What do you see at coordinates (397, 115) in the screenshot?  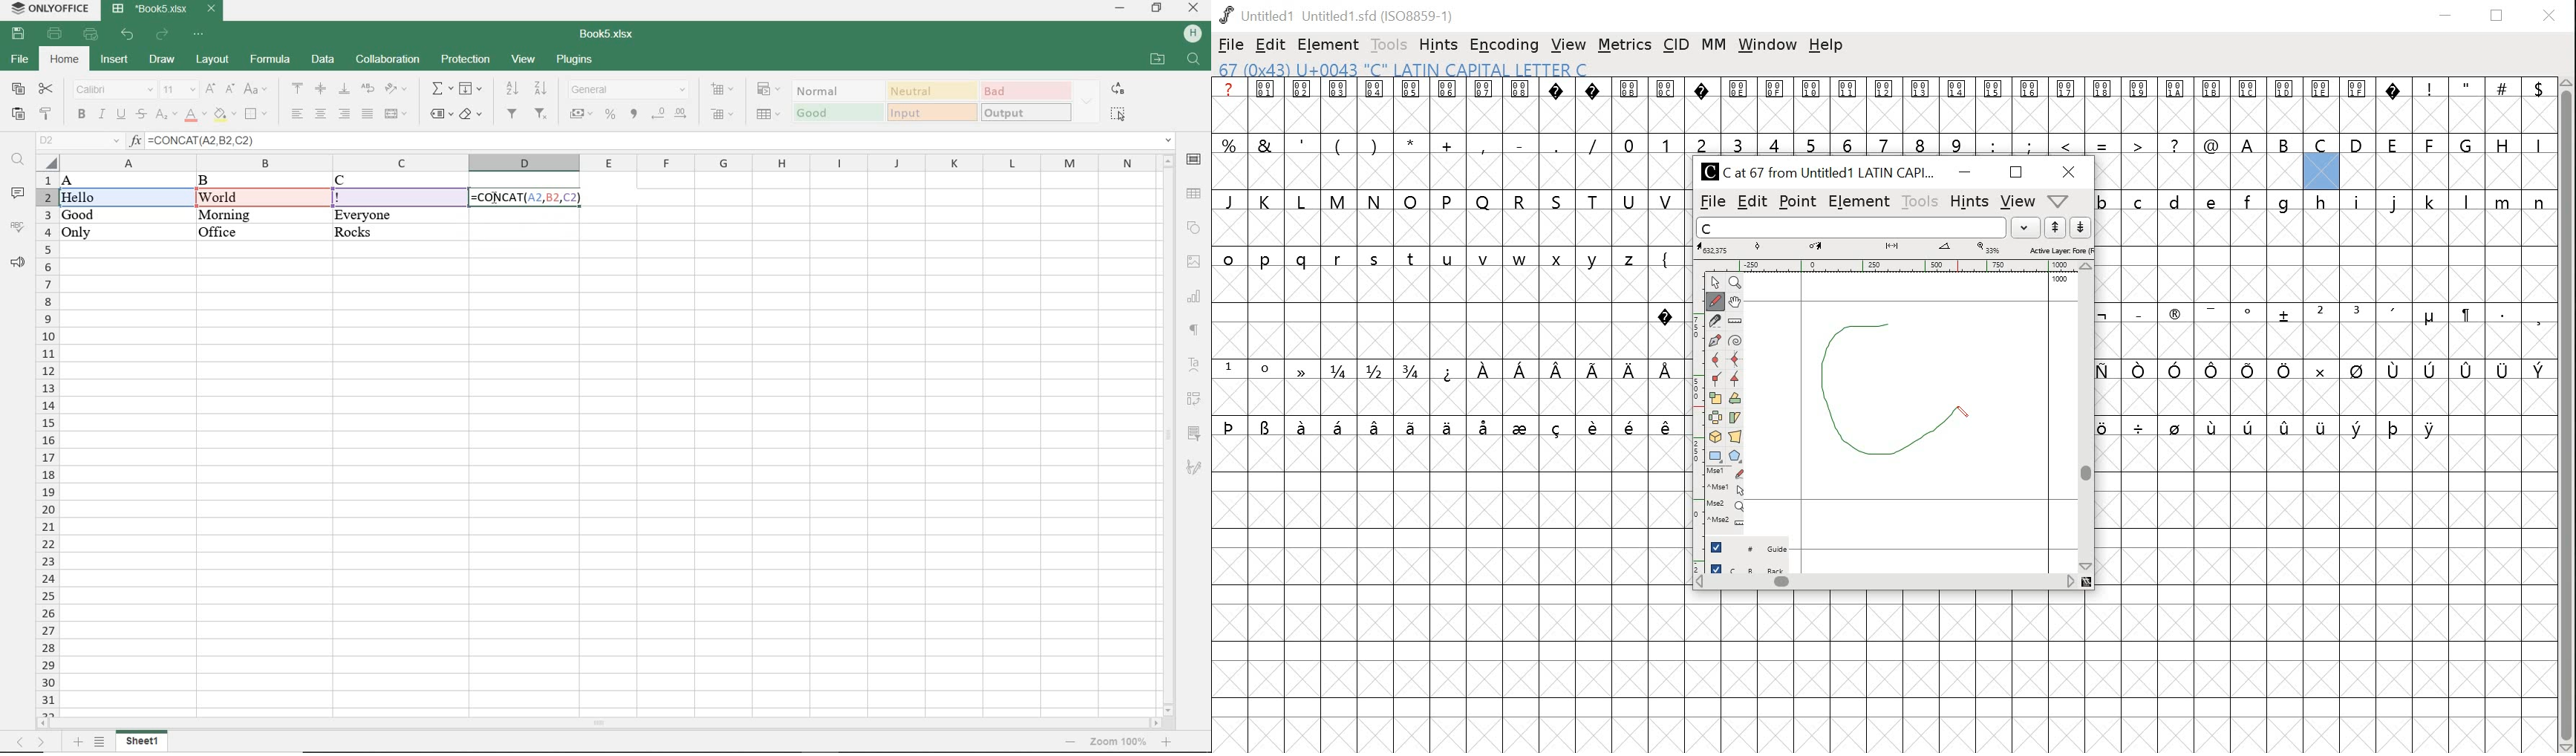 I see `MERGE & CENTER` at bounding box center [397, 115].